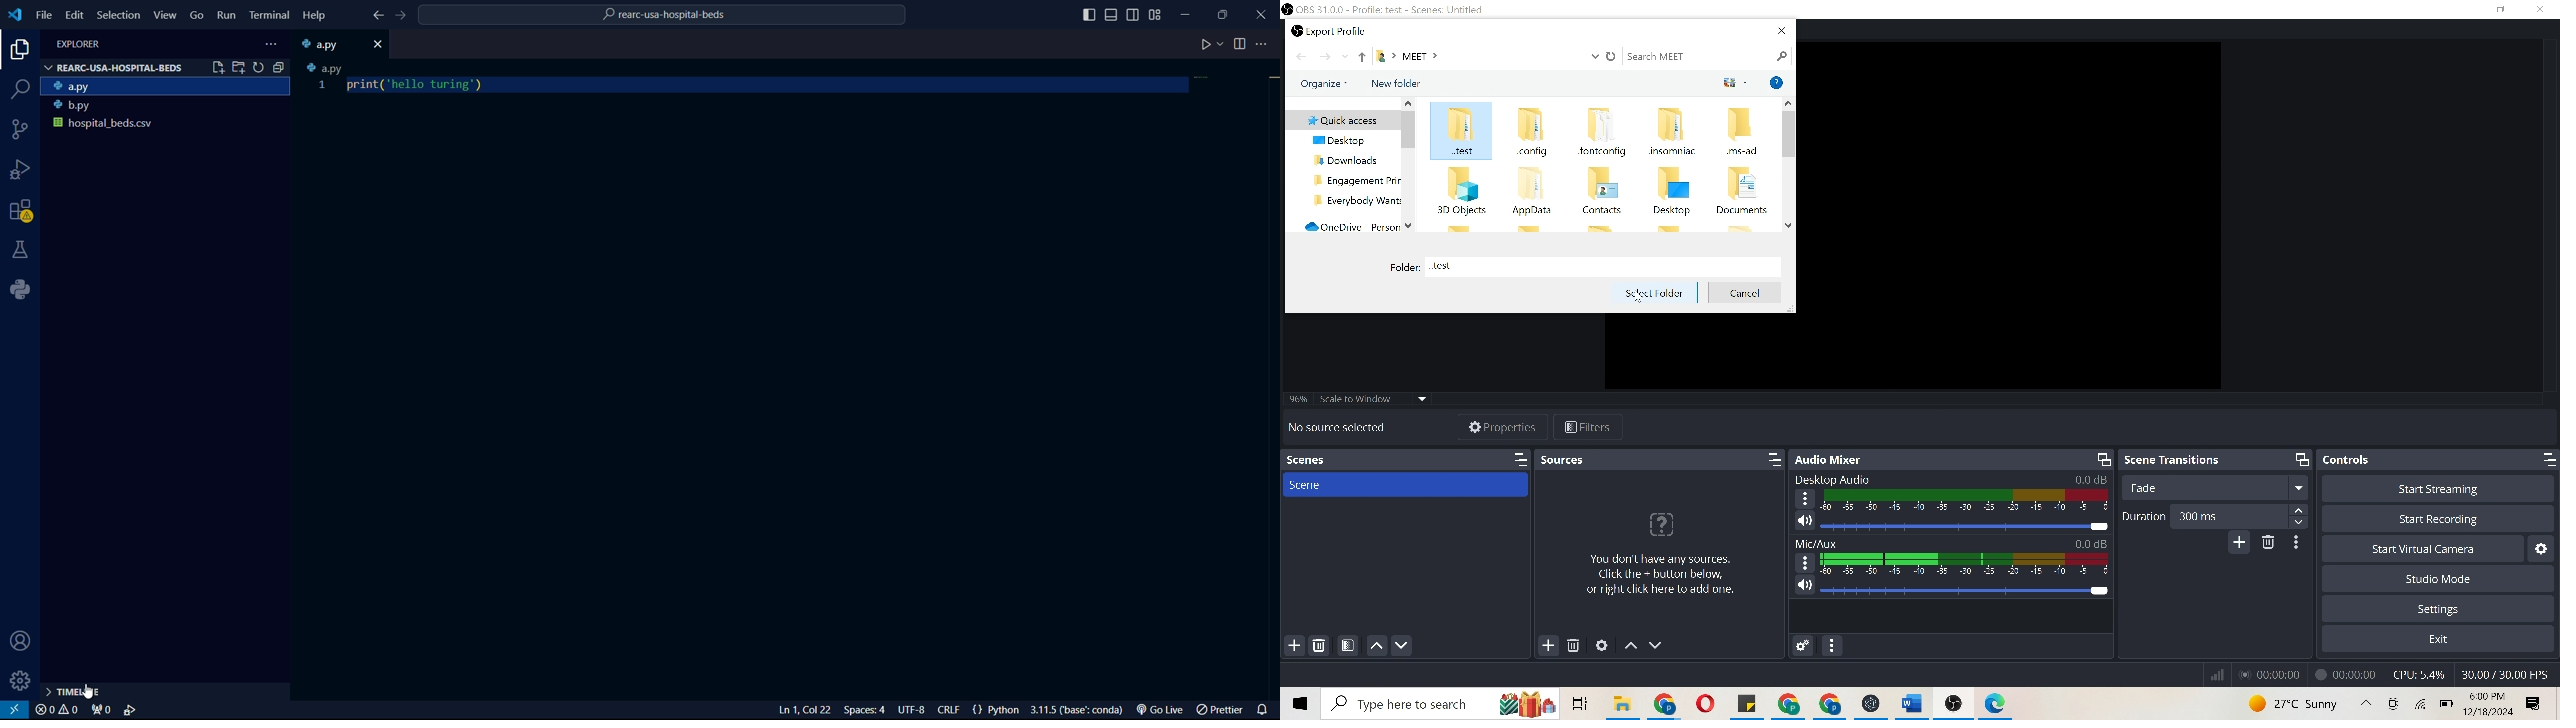 The height and width of the screenshot is (728, 2576). Describe the element at coordinates (1592, 56) in the screenshot. I see `drop down` at that location.